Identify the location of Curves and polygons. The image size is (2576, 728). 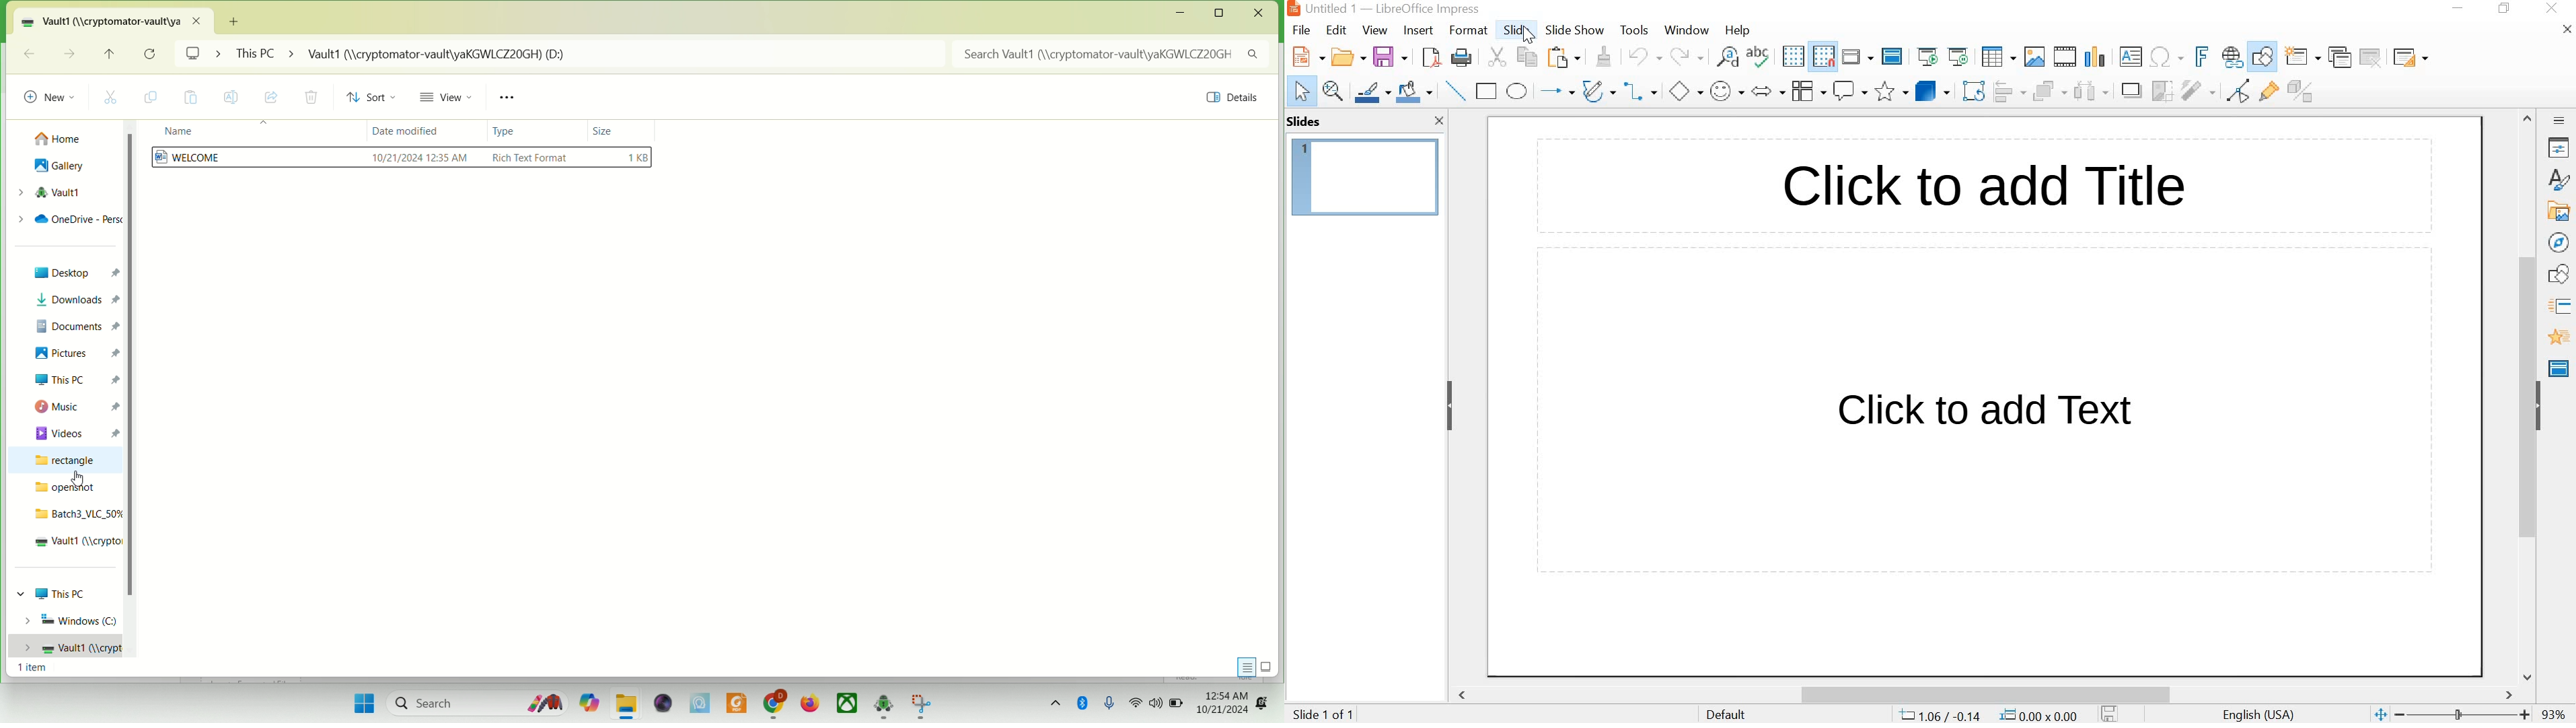
(1598, 90).